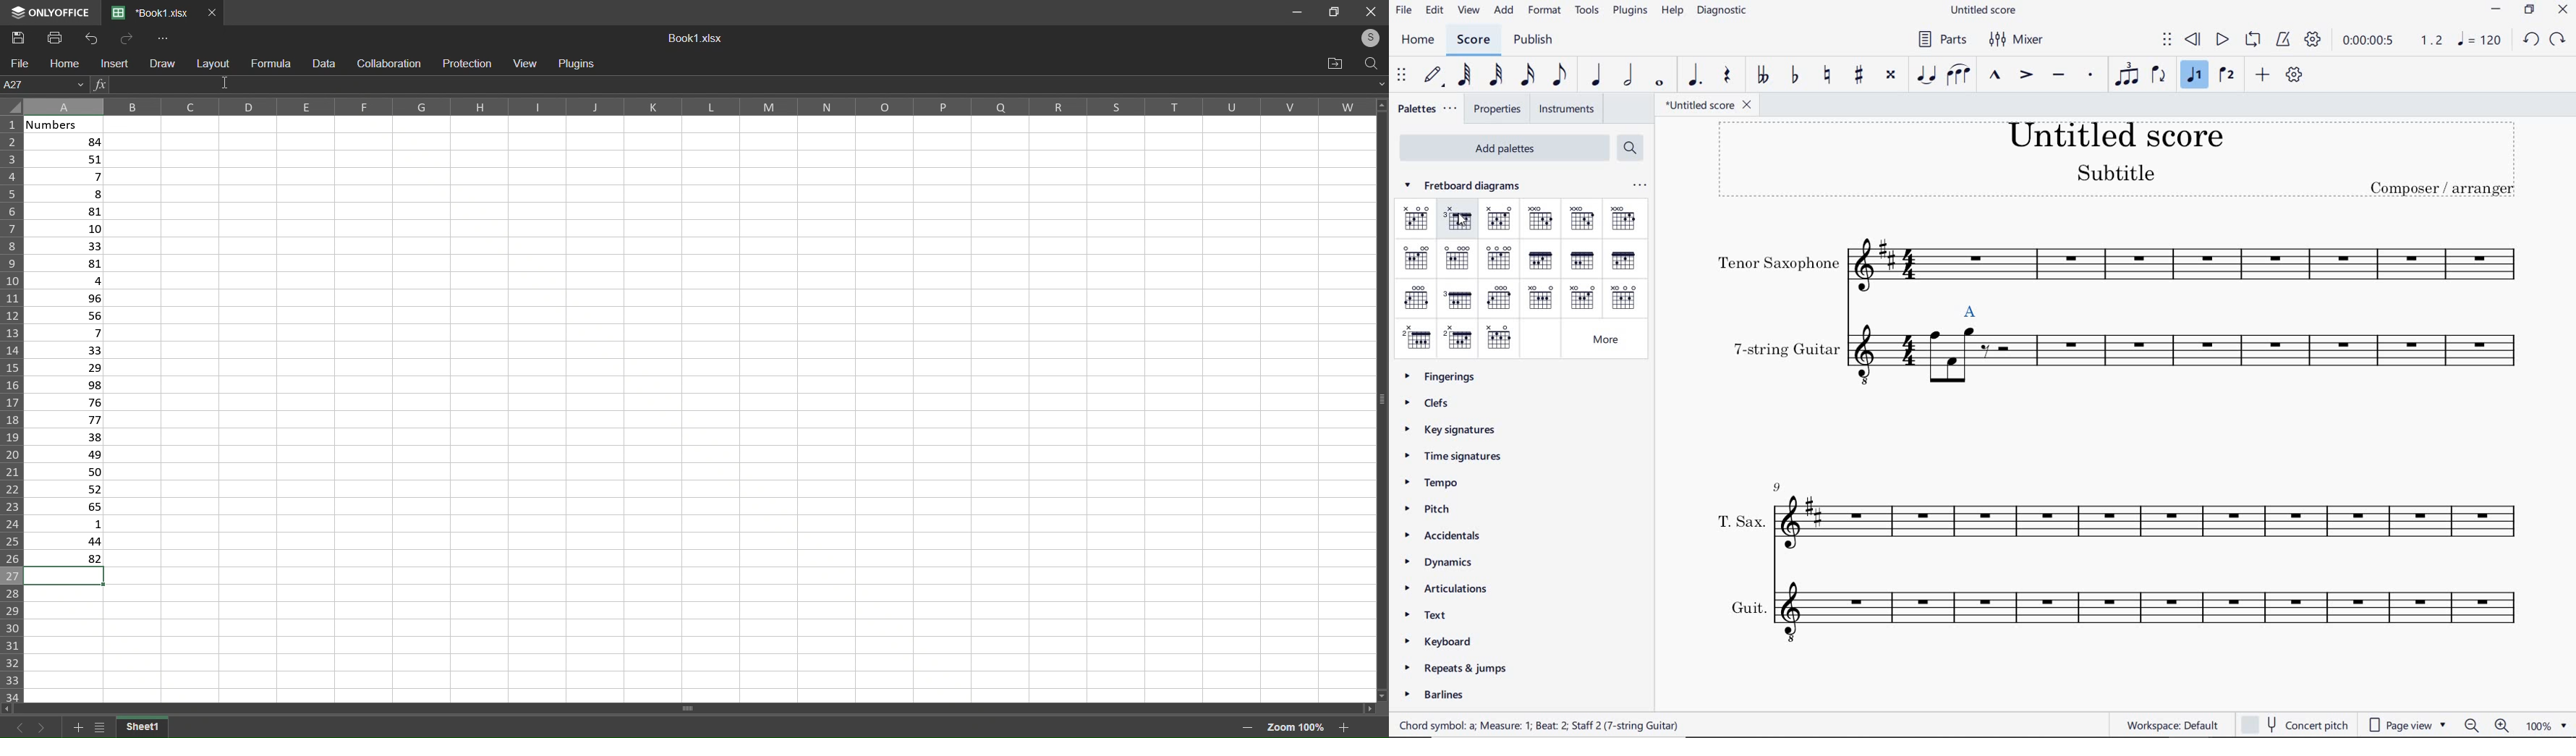  What do you see at coordinates (1859, 76) in the screenshot?
I see `TOGGLE SHARP` at bounding box center [1859, 76].